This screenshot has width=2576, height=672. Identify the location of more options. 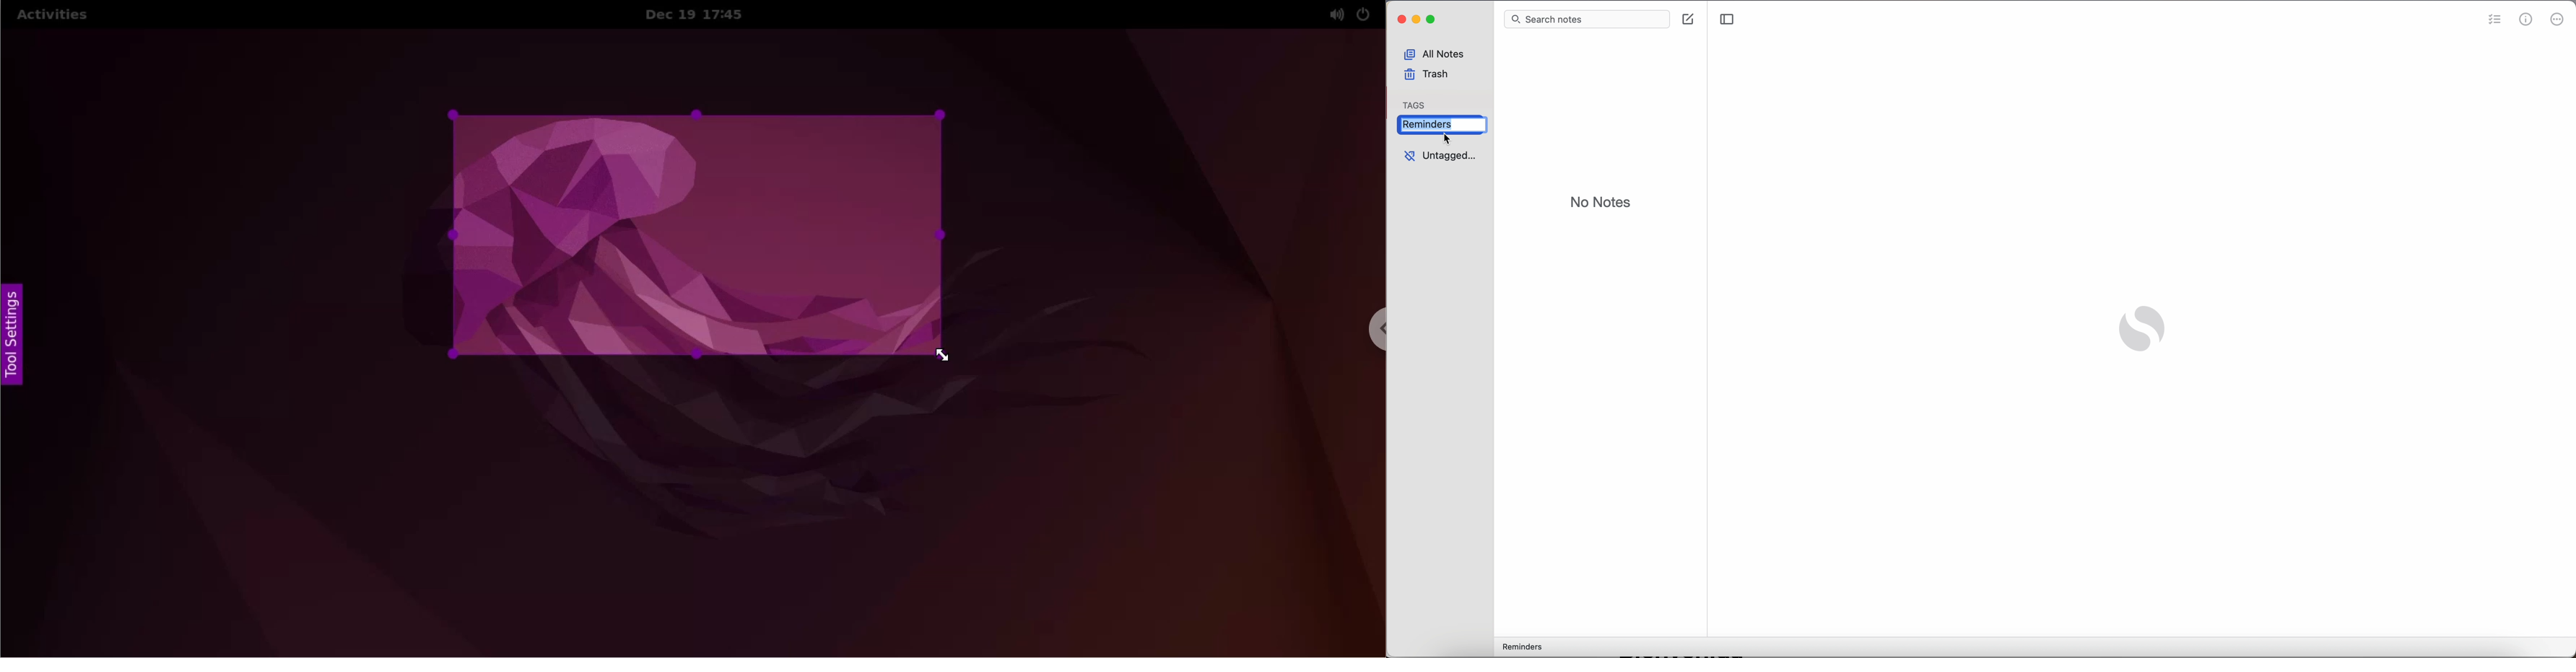
(2558, 21).